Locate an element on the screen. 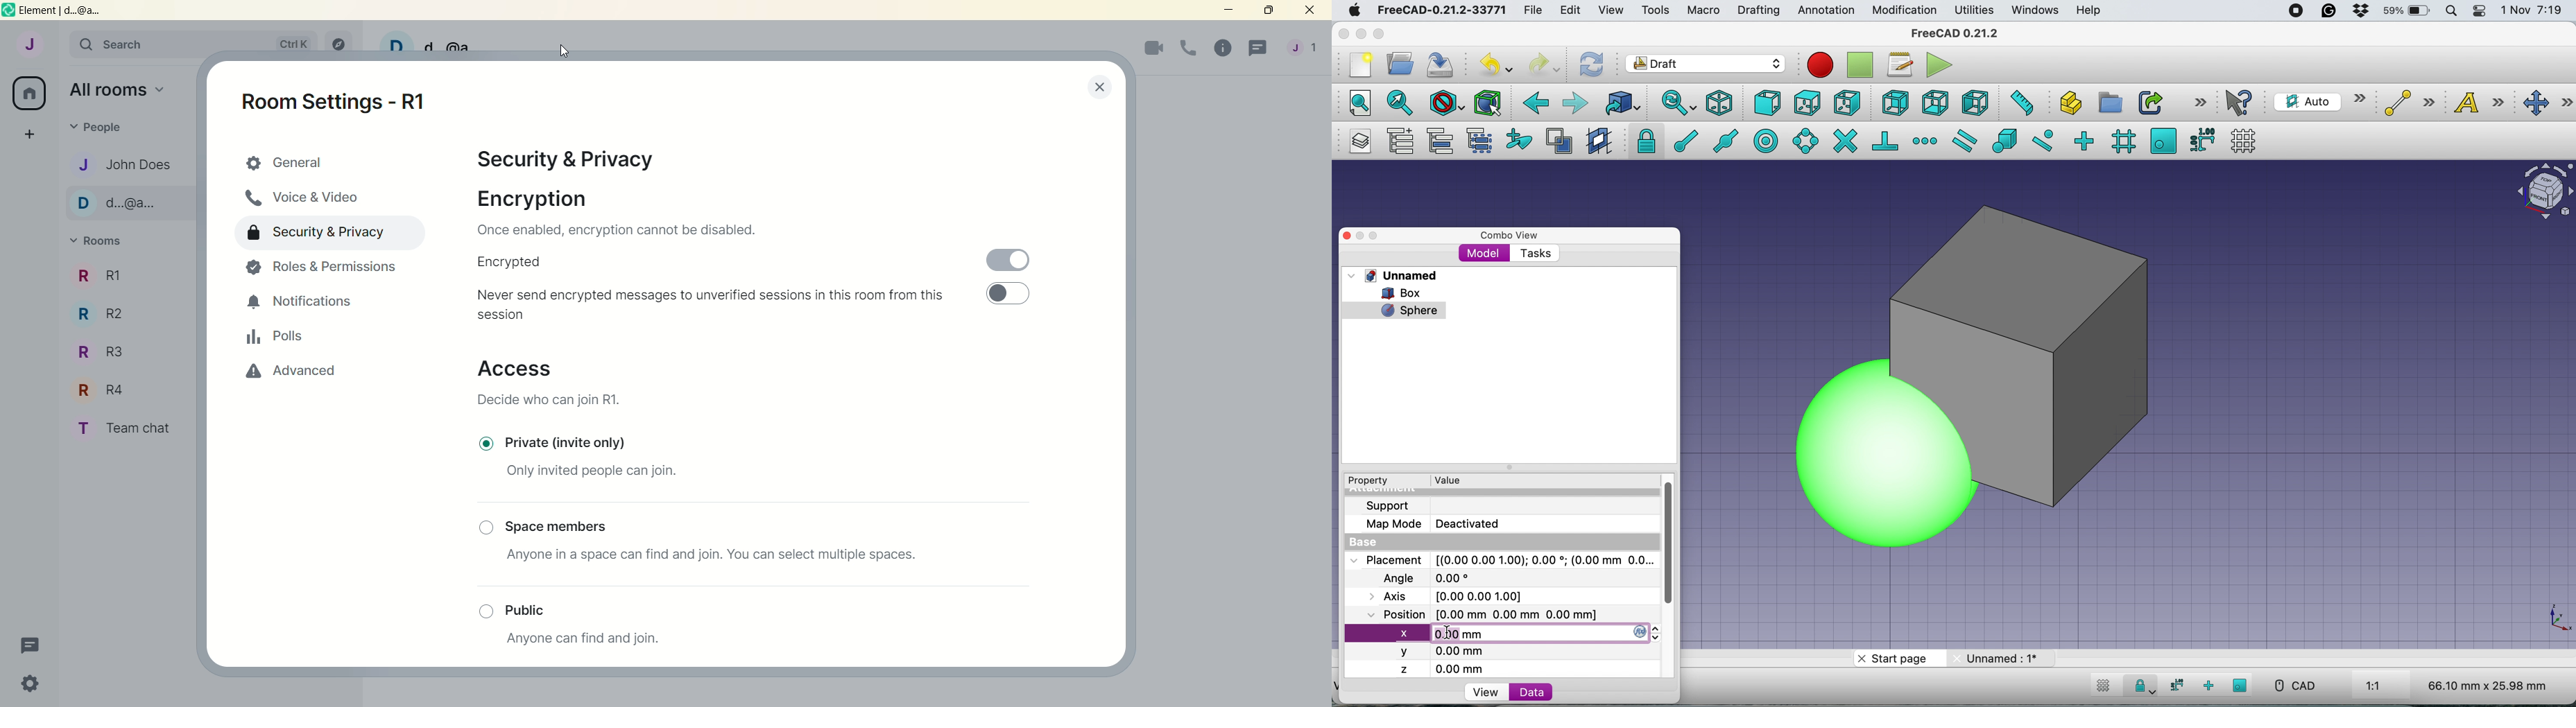  minimize is located at coordinates (1230, 11).